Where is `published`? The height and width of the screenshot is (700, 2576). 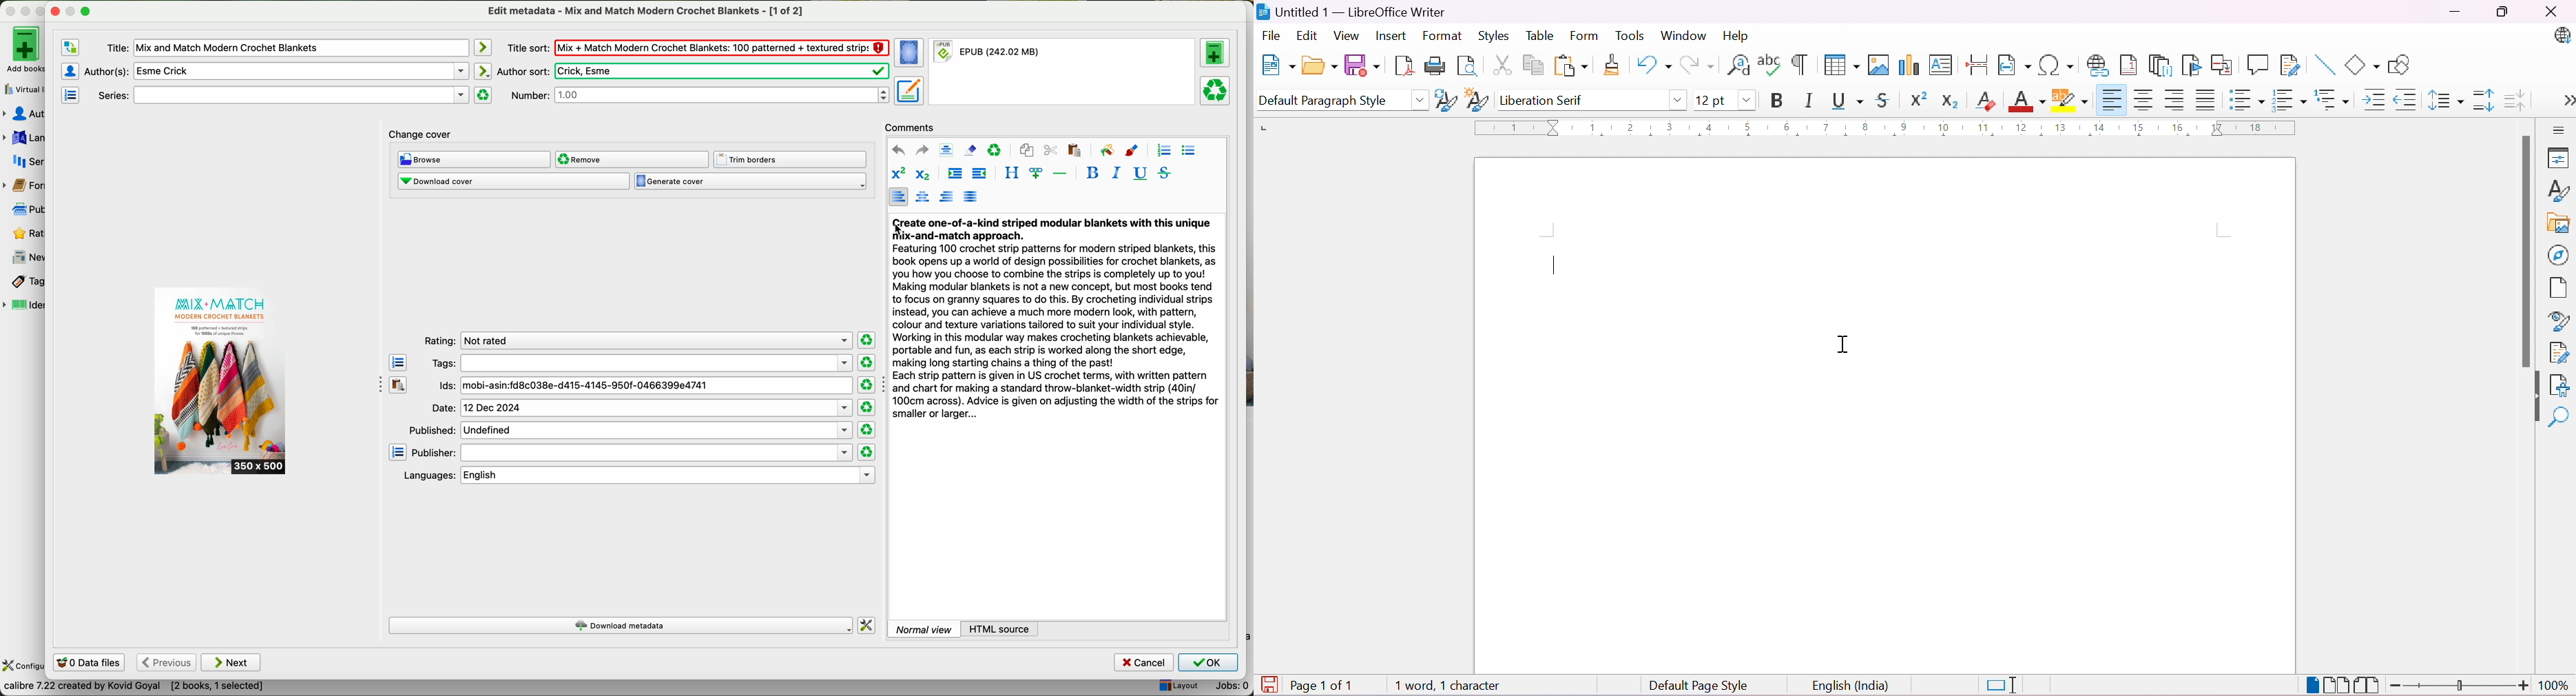
published is located at coordinates (629, 429).